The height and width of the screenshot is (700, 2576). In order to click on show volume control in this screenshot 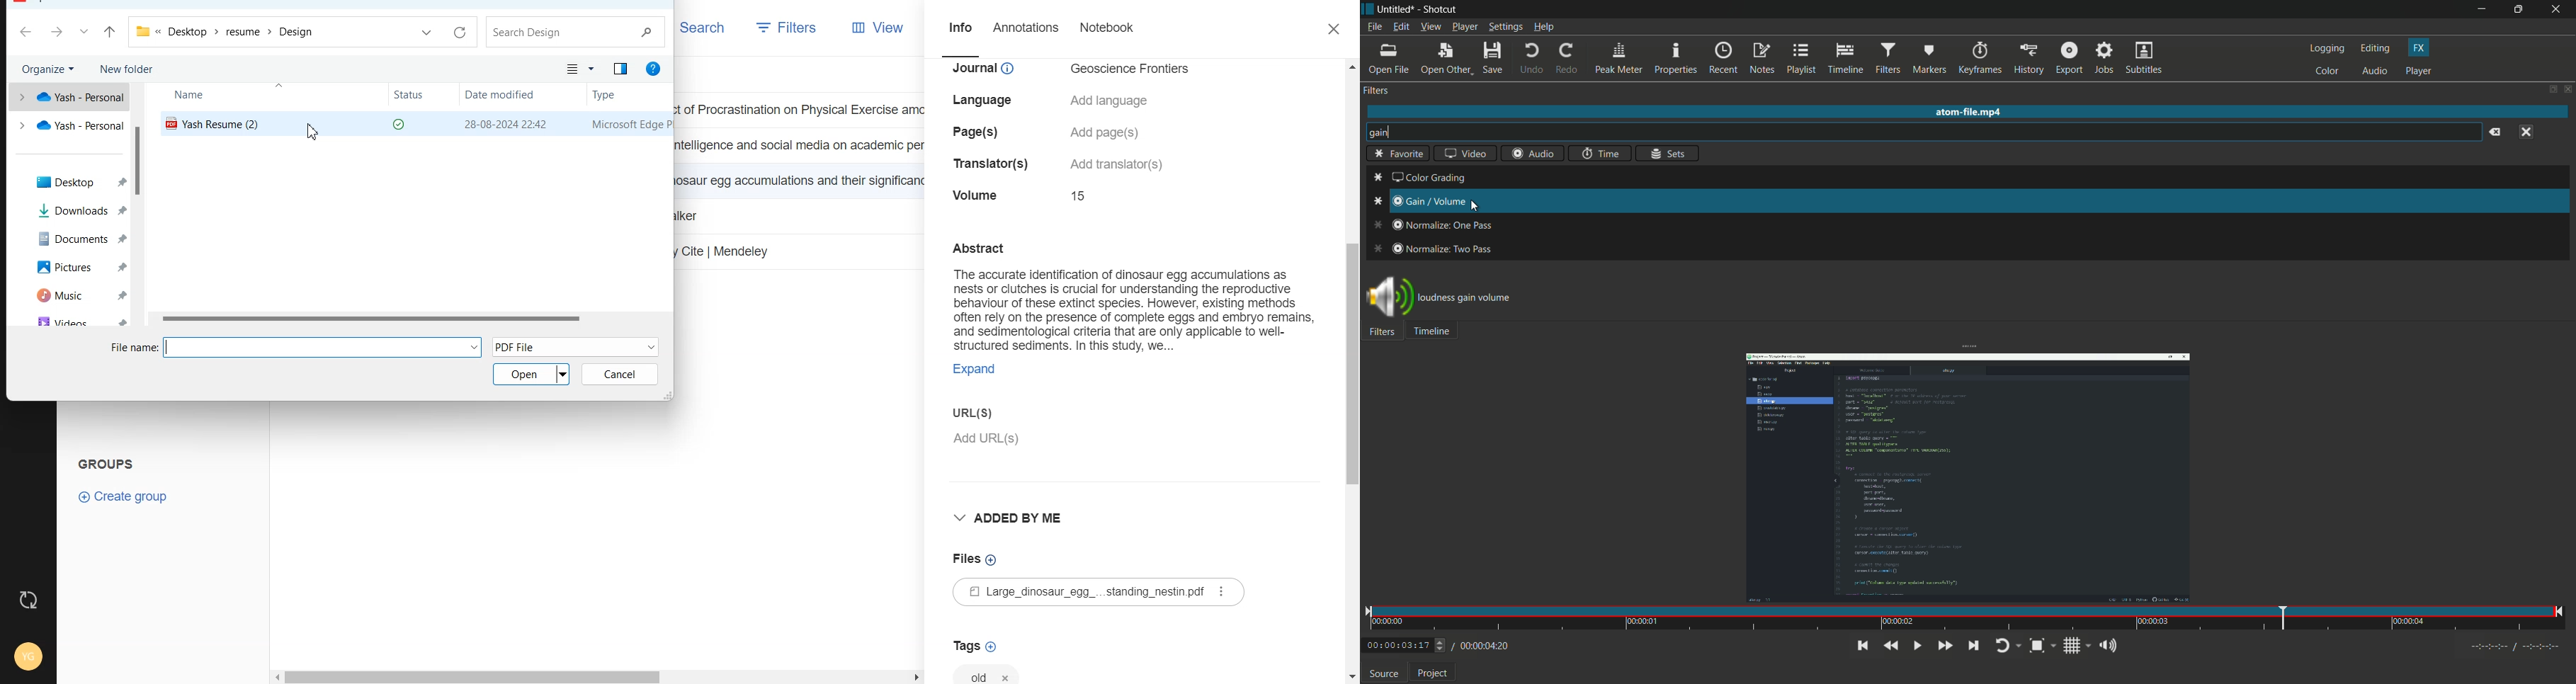, I will do `click(2112, 647)`.